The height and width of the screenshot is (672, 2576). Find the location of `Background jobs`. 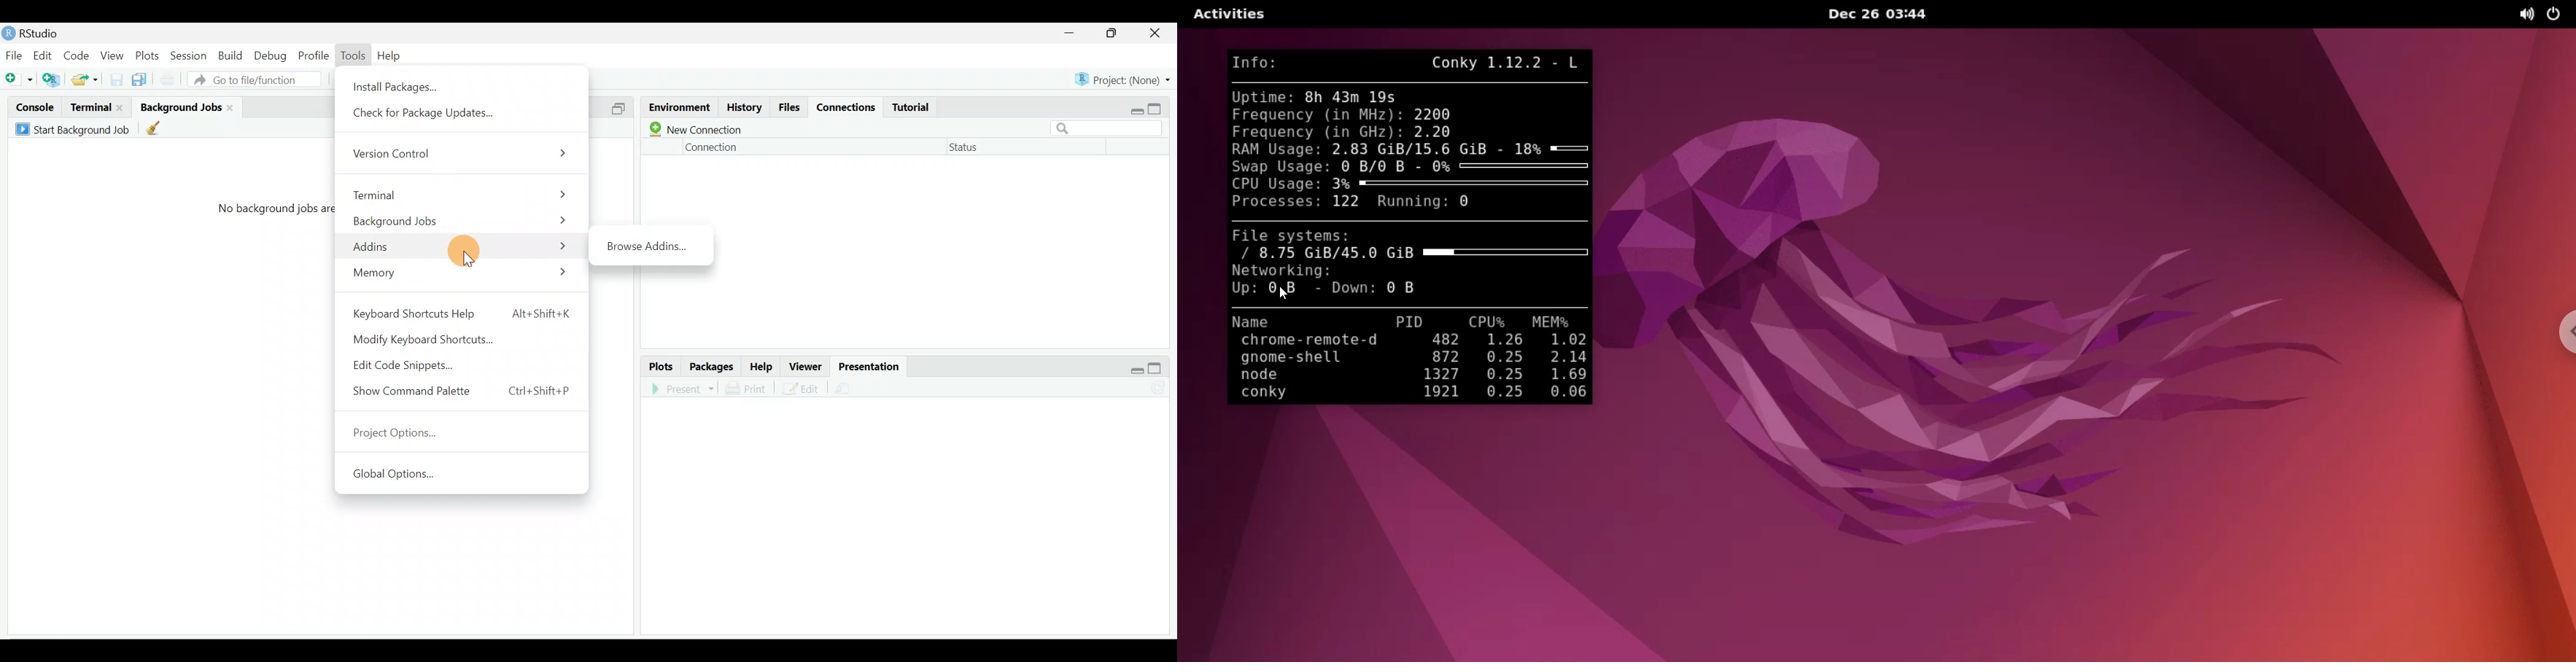

Background jobs is located at coordinates (181, 107).